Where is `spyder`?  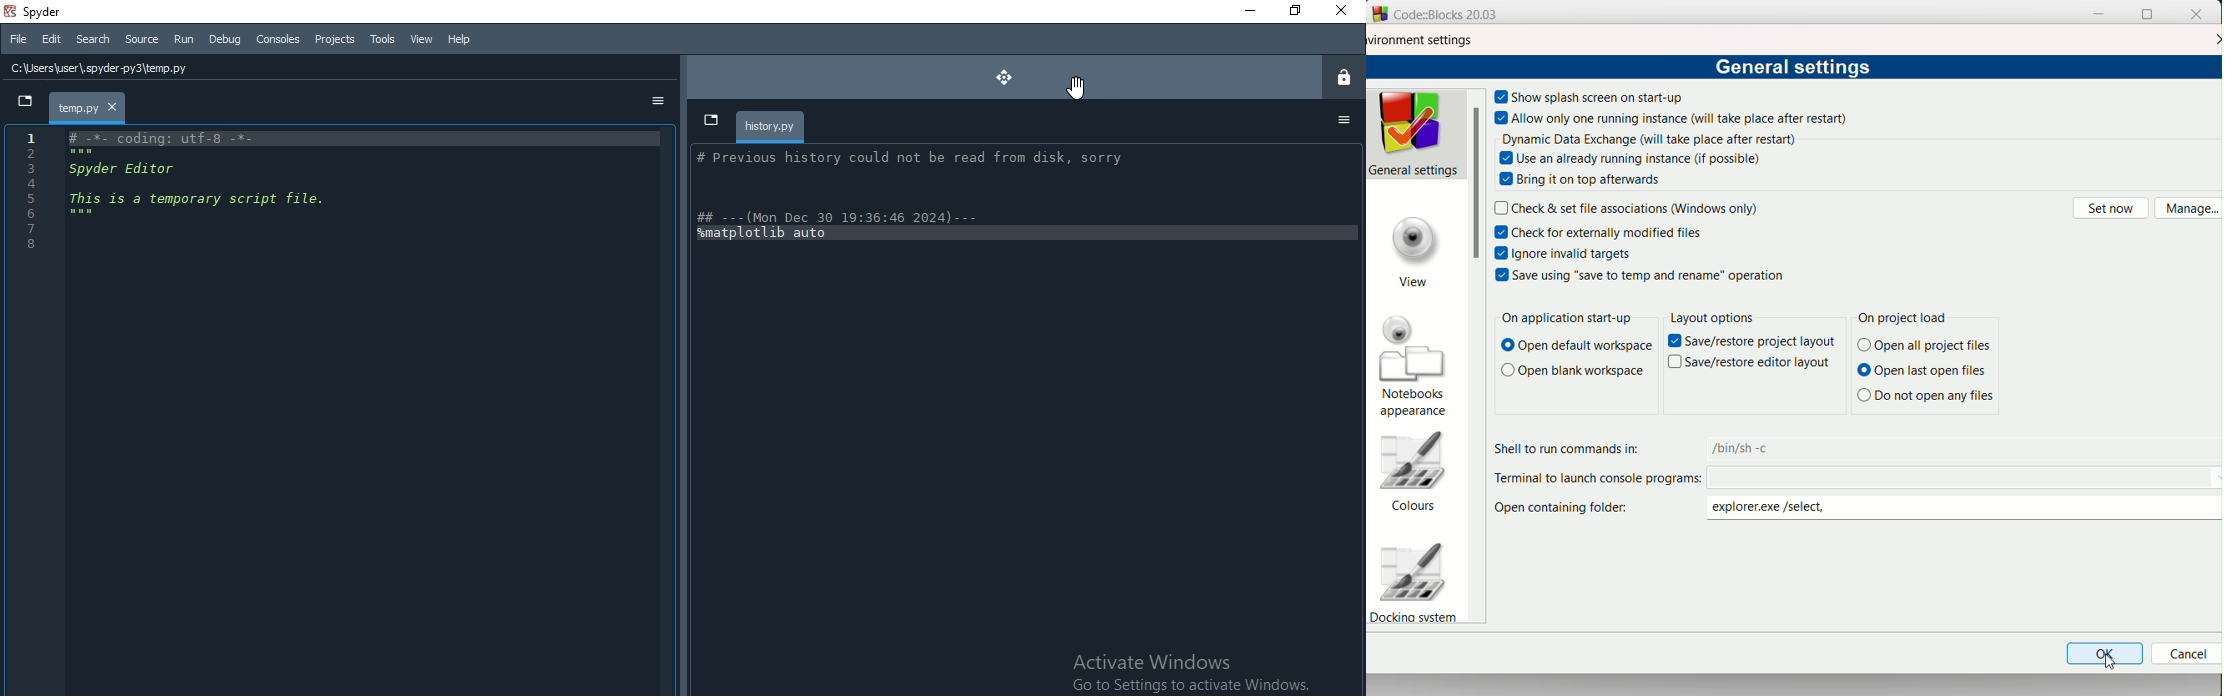
spyder is located at coordinates (40, 12).